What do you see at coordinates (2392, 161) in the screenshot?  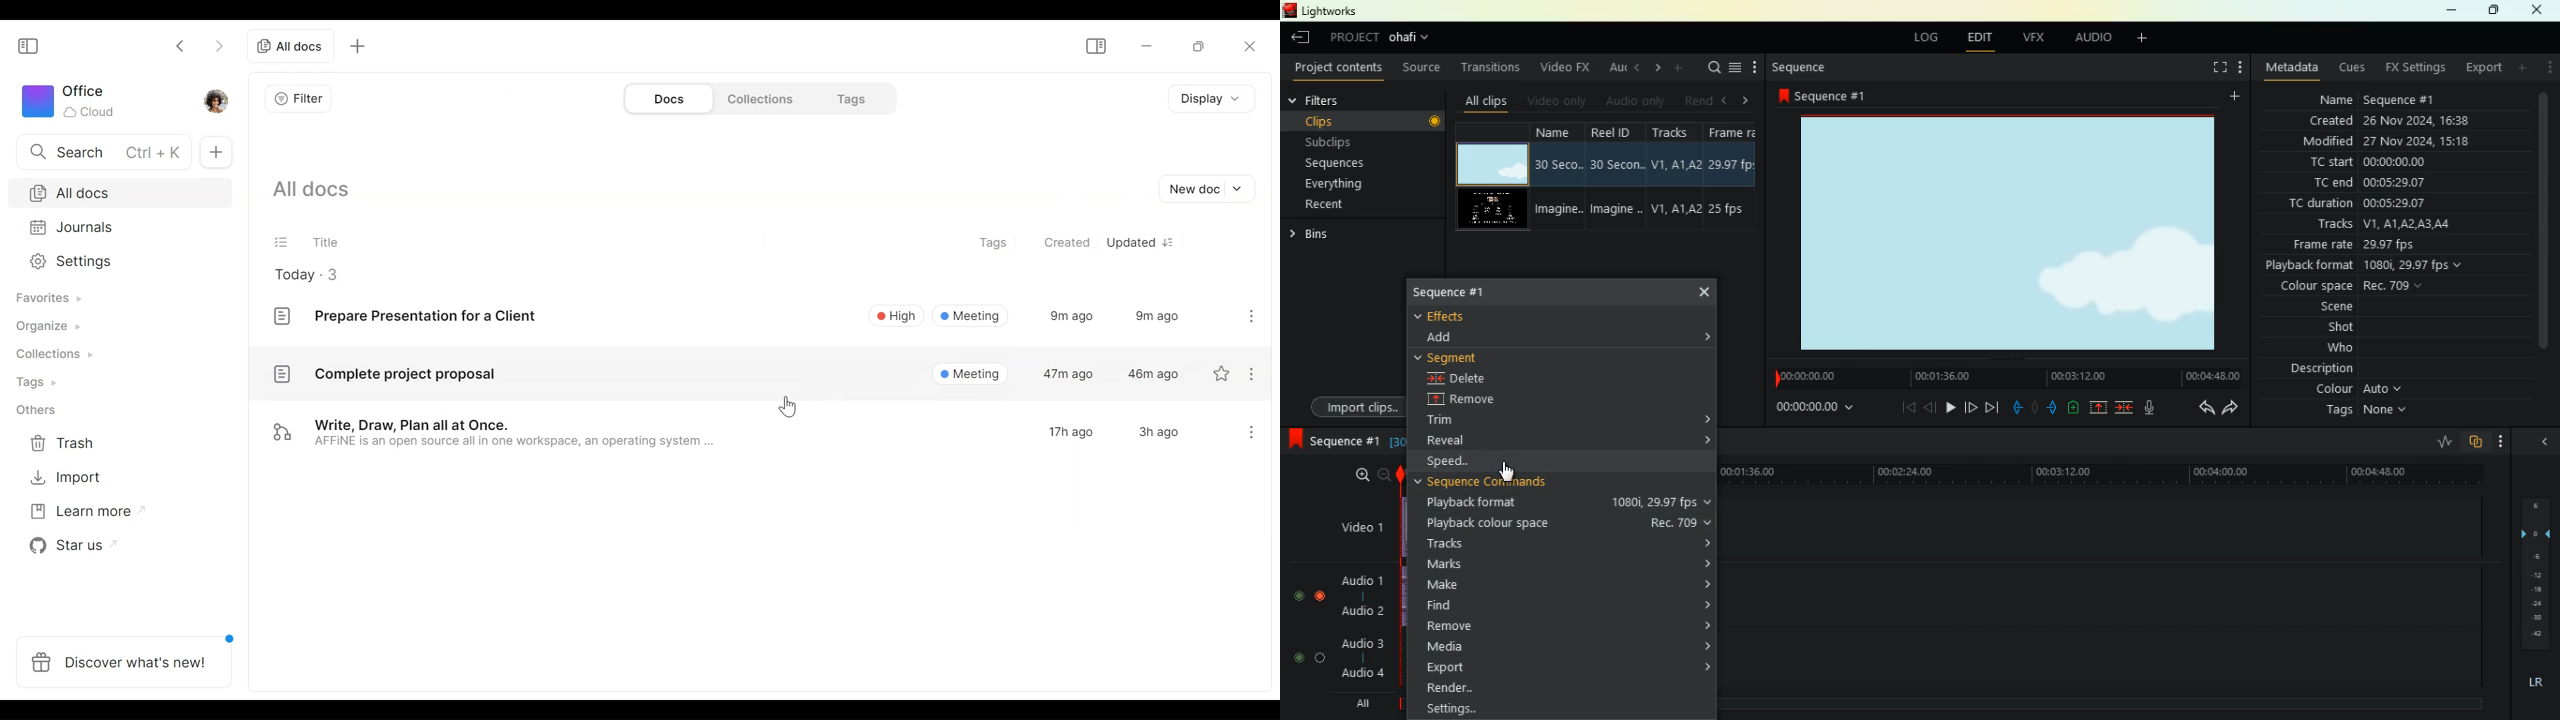 I see `tc start` at bounding box center [2392, 161].